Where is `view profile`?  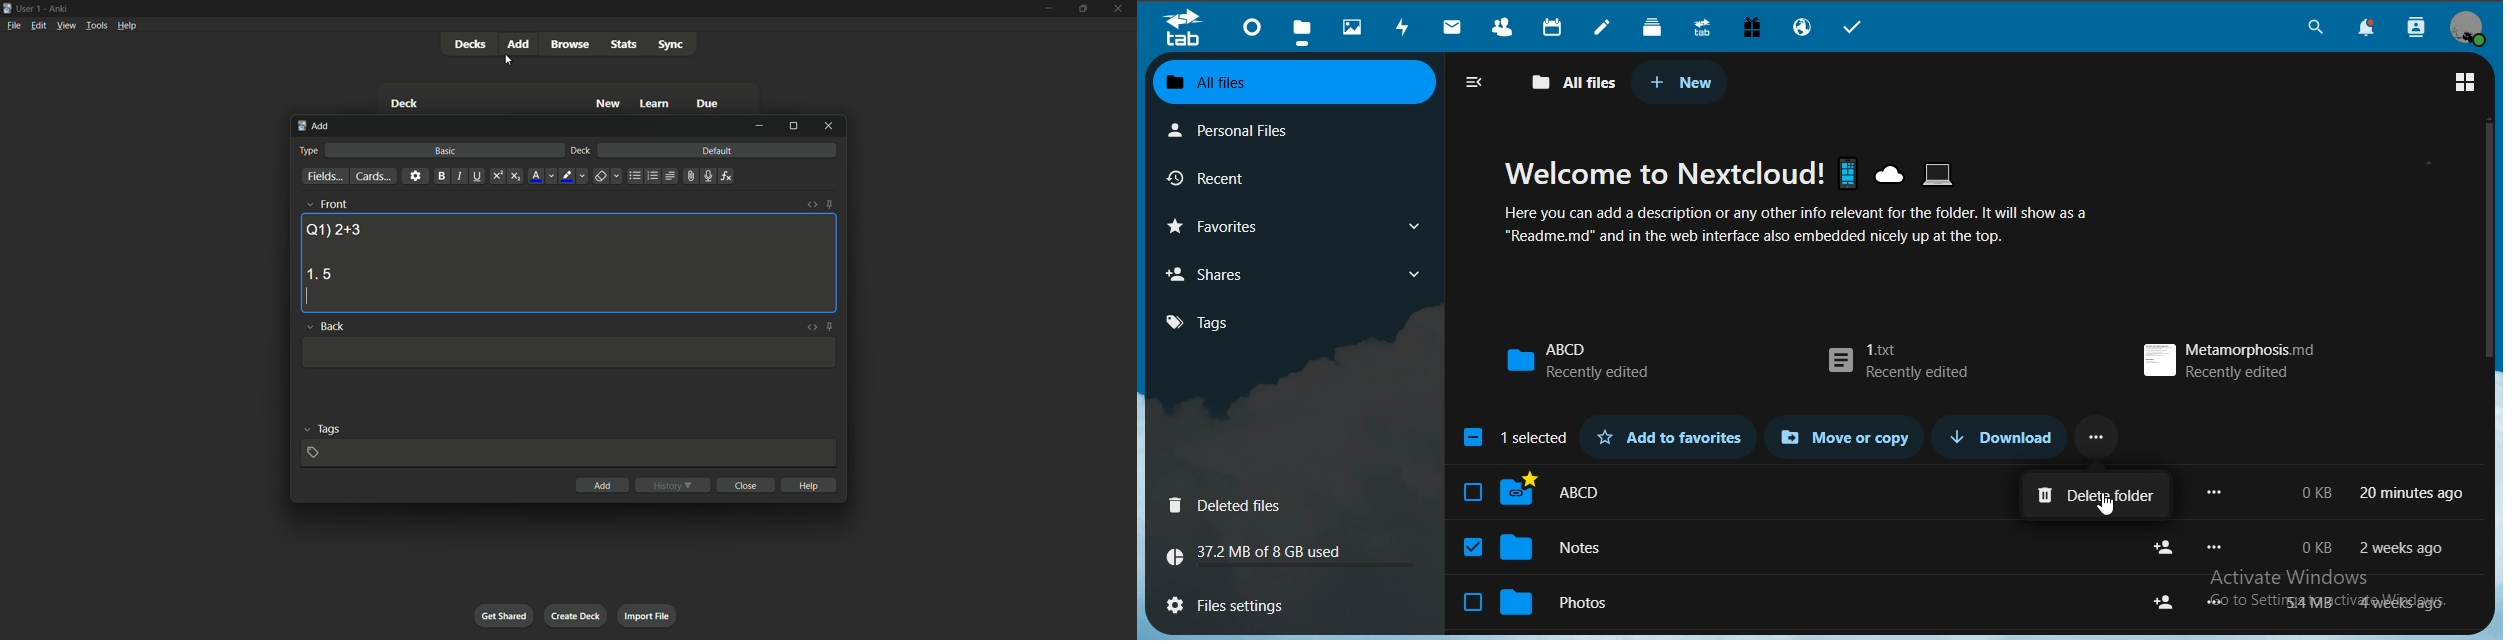 view profile is located at coordinates (2471, 27).